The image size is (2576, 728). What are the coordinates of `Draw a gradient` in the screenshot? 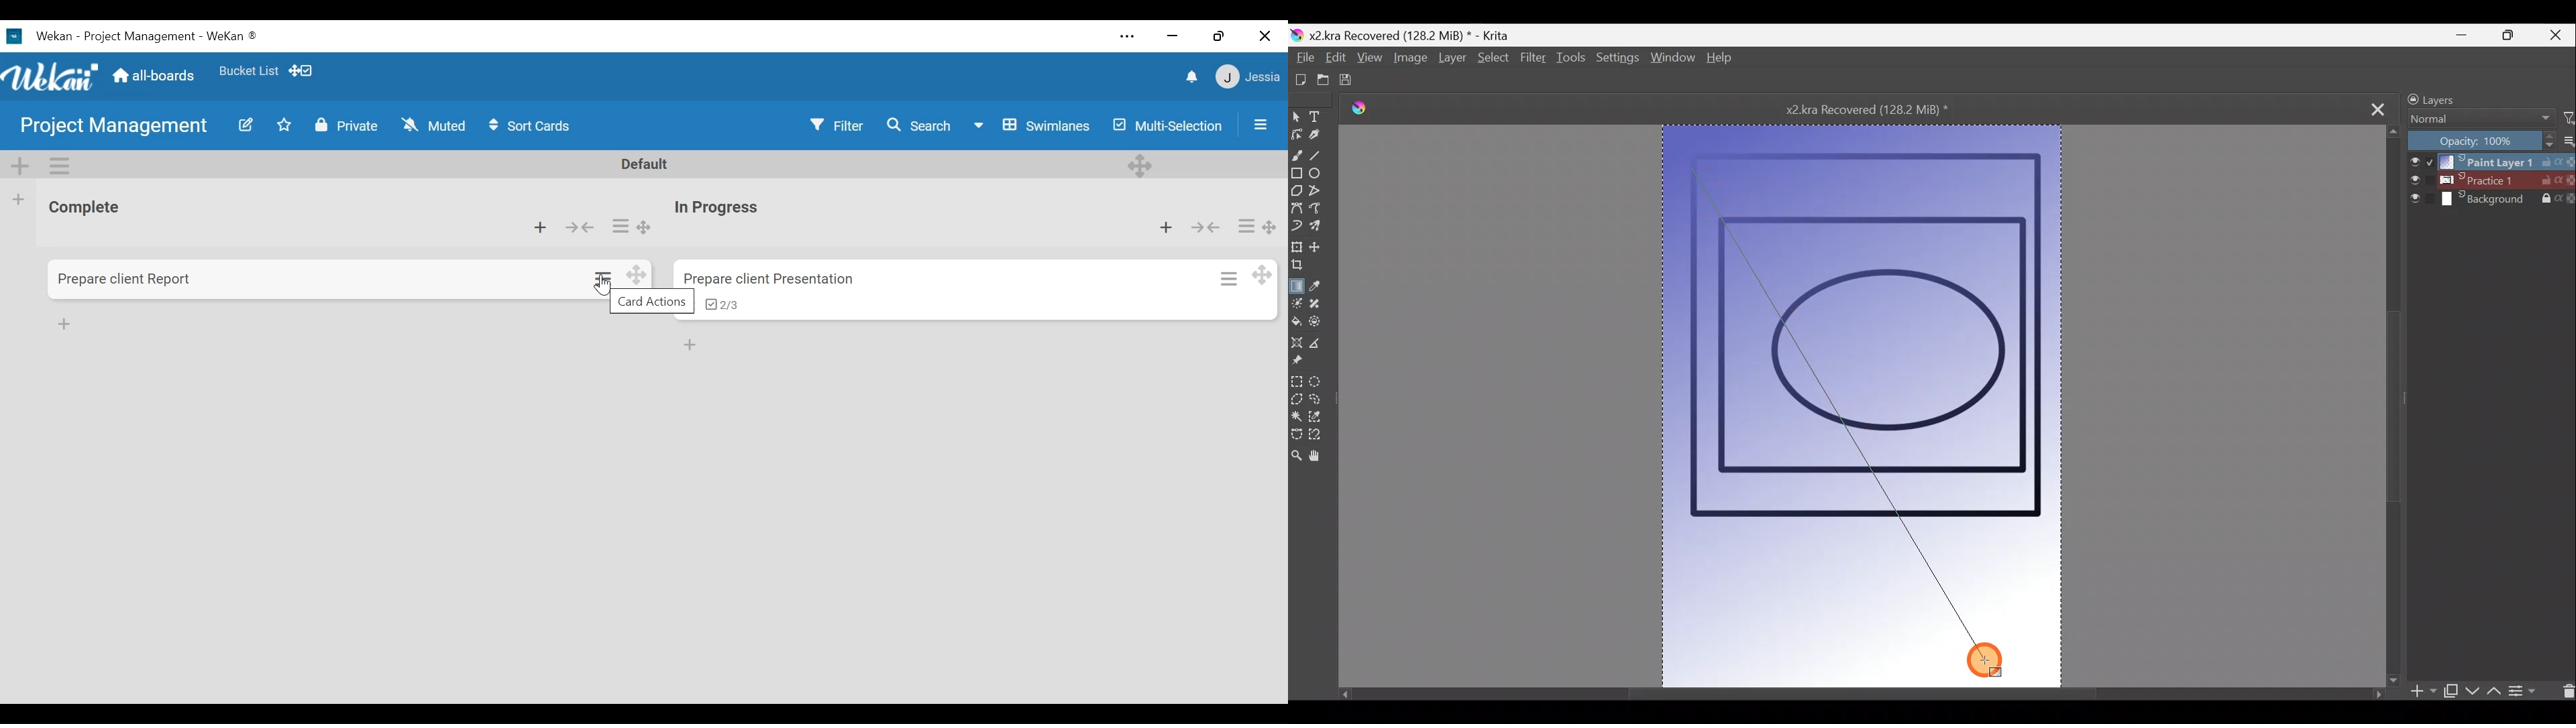 It's located at (1297, 284).